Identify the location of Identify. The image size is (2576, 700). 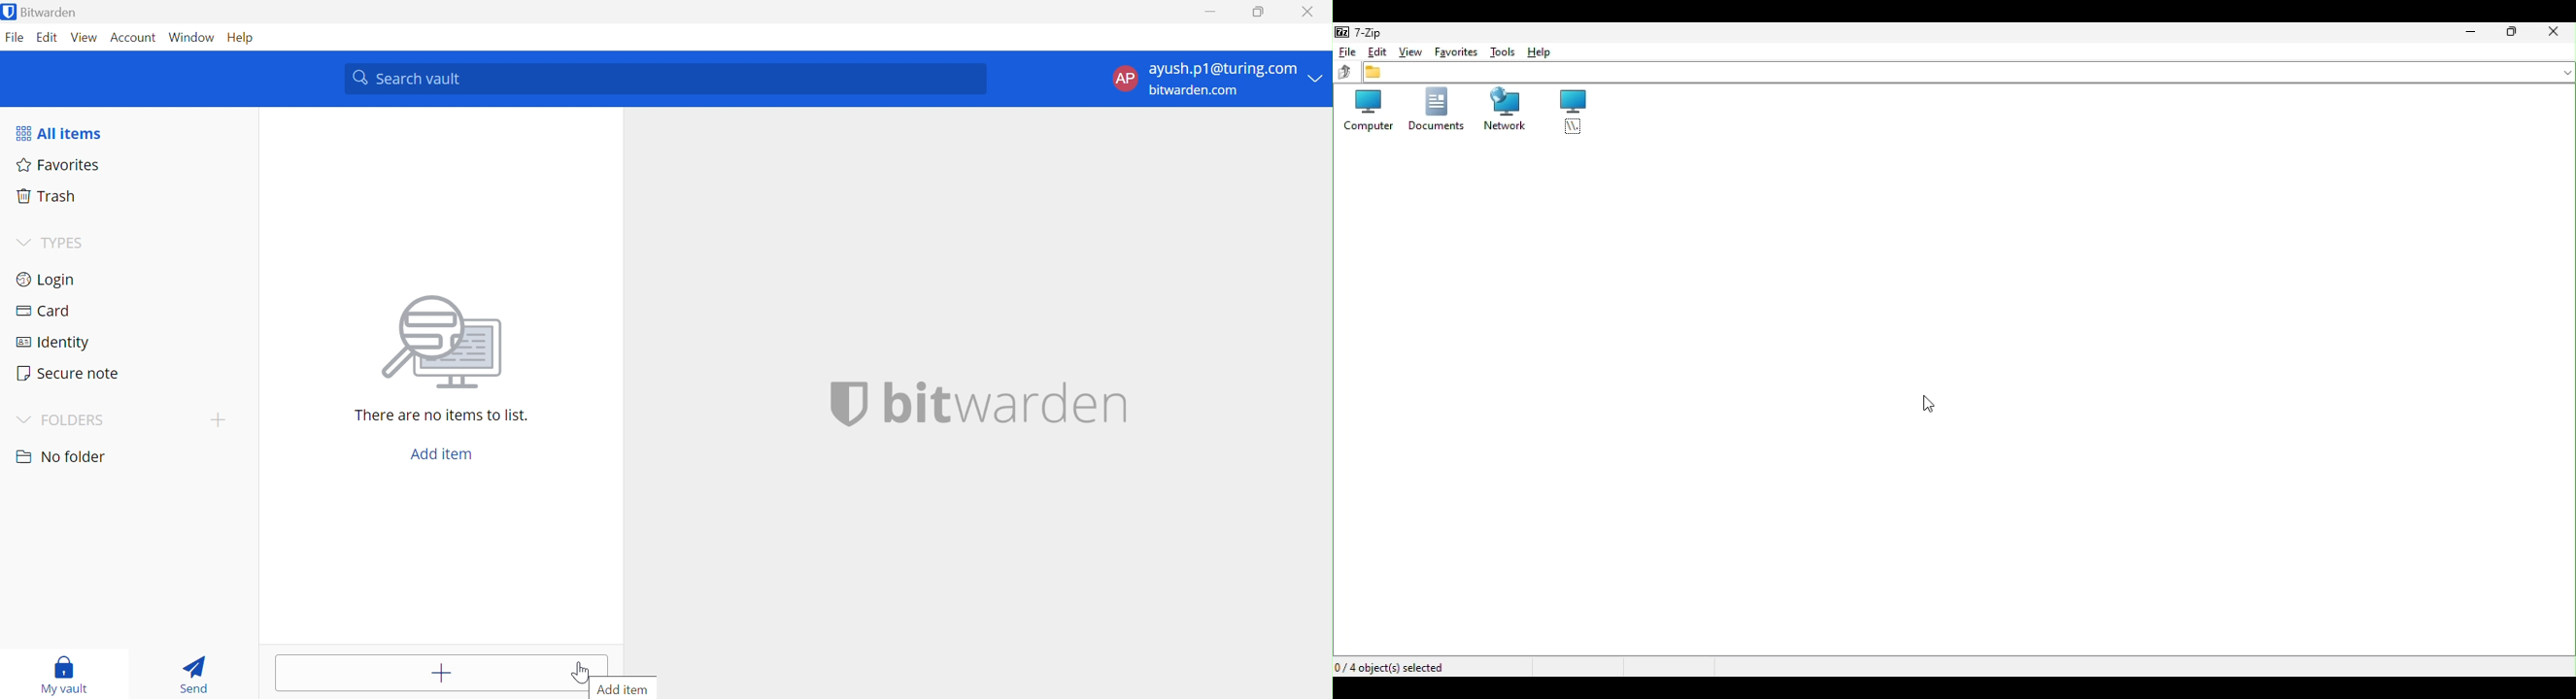
(52, 344).